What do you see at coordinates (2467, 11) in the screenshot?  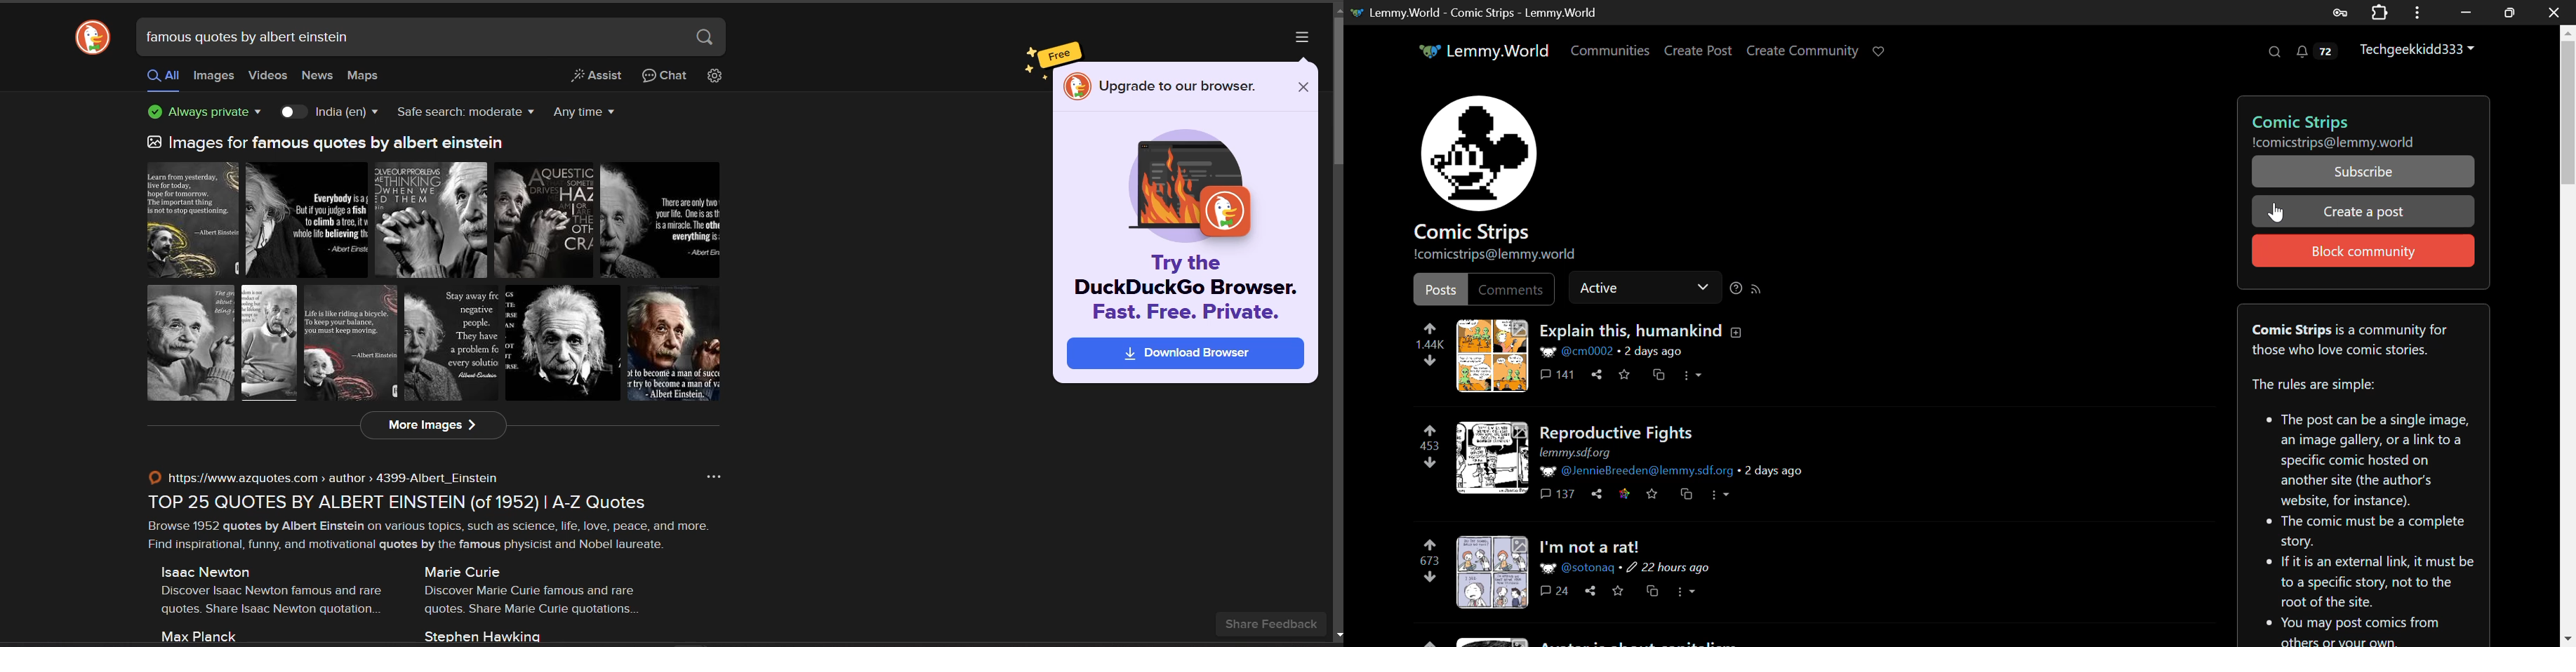 I see `Restore Down` at bounding box center [2467, 11].